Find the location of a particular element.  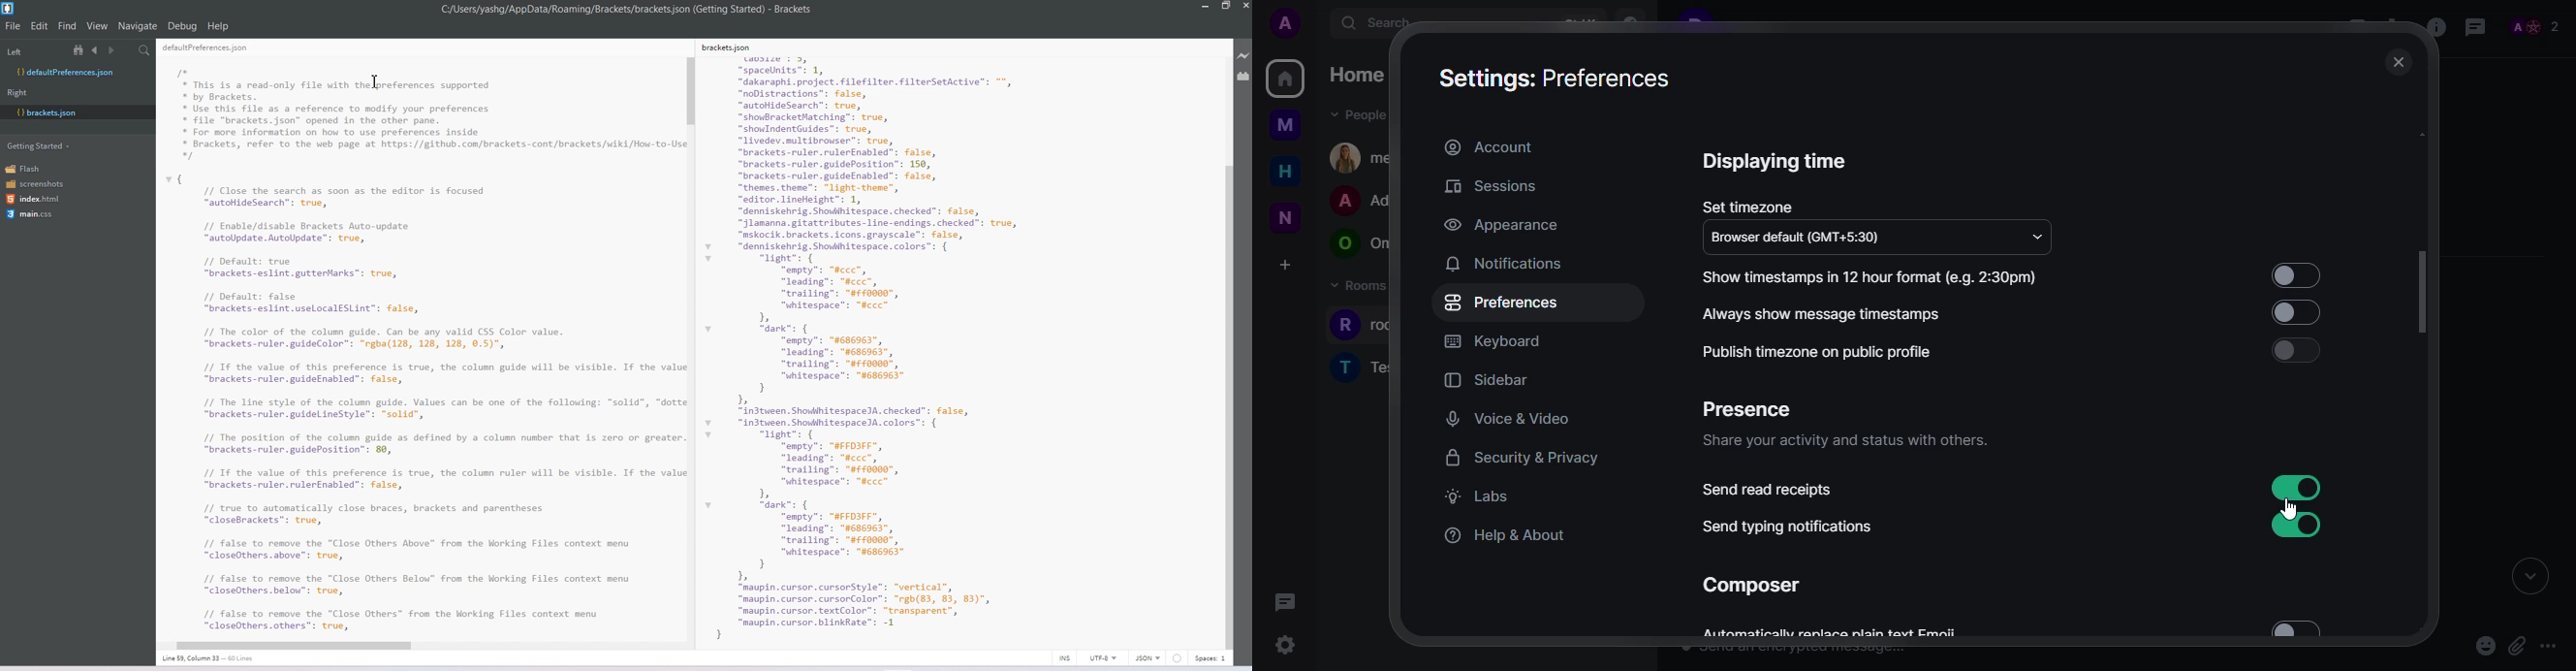

people room is located at coordinates (1364, 202).